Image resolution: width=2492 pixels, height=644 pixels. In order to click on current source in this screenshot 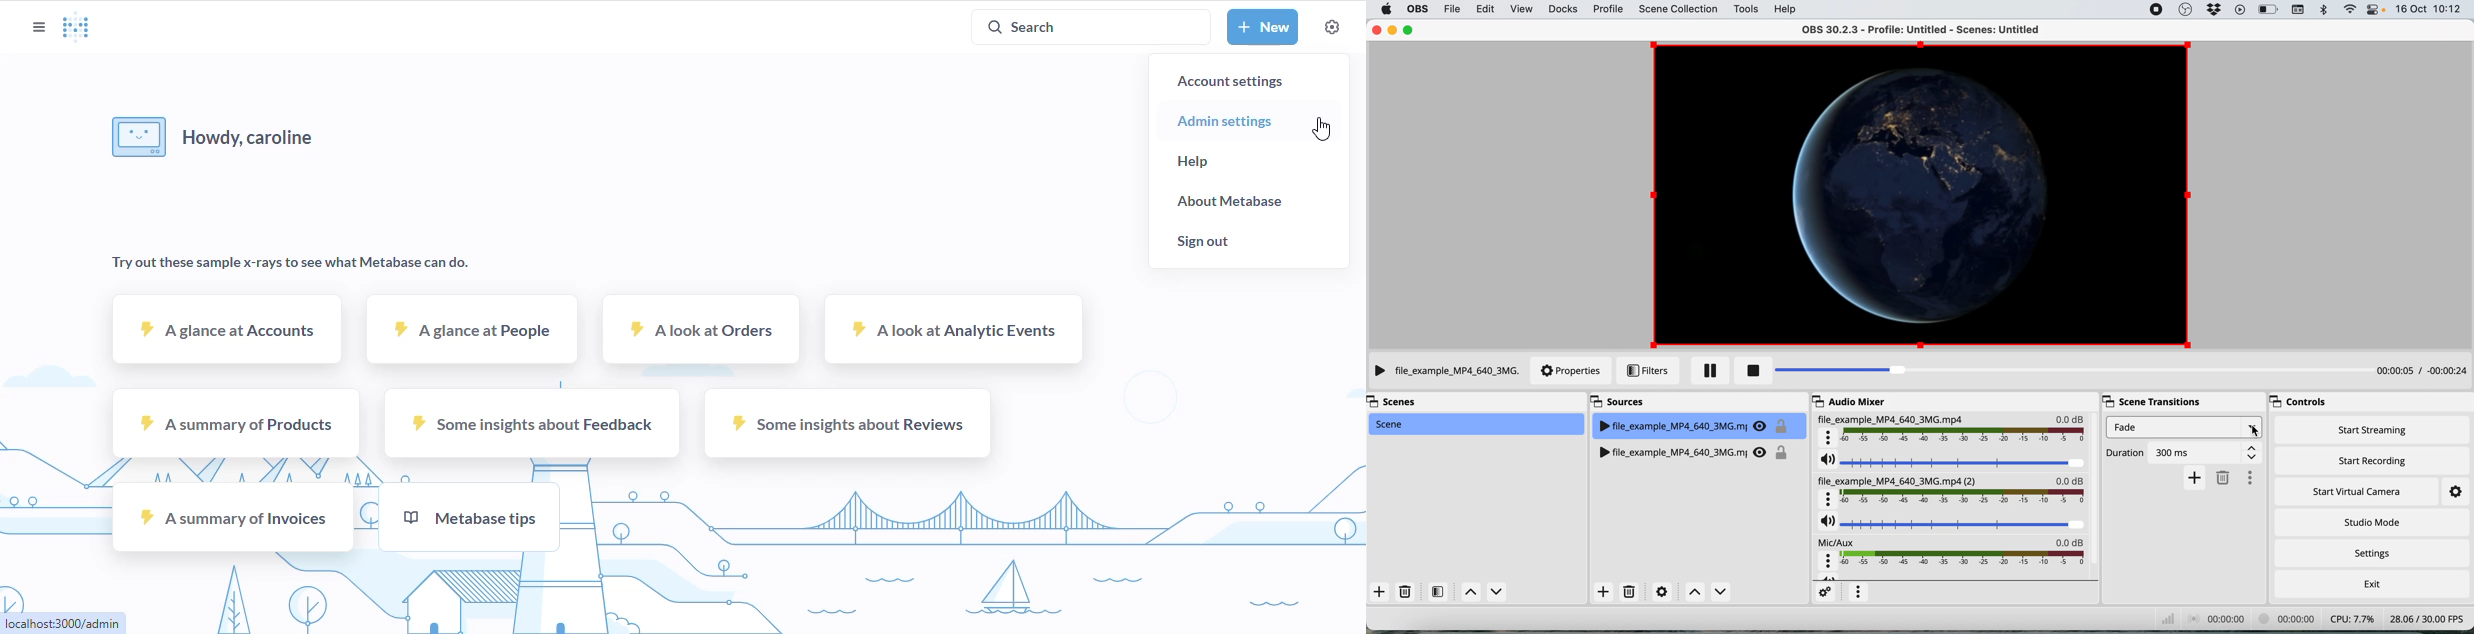, I will do `click(1917, 195)`.